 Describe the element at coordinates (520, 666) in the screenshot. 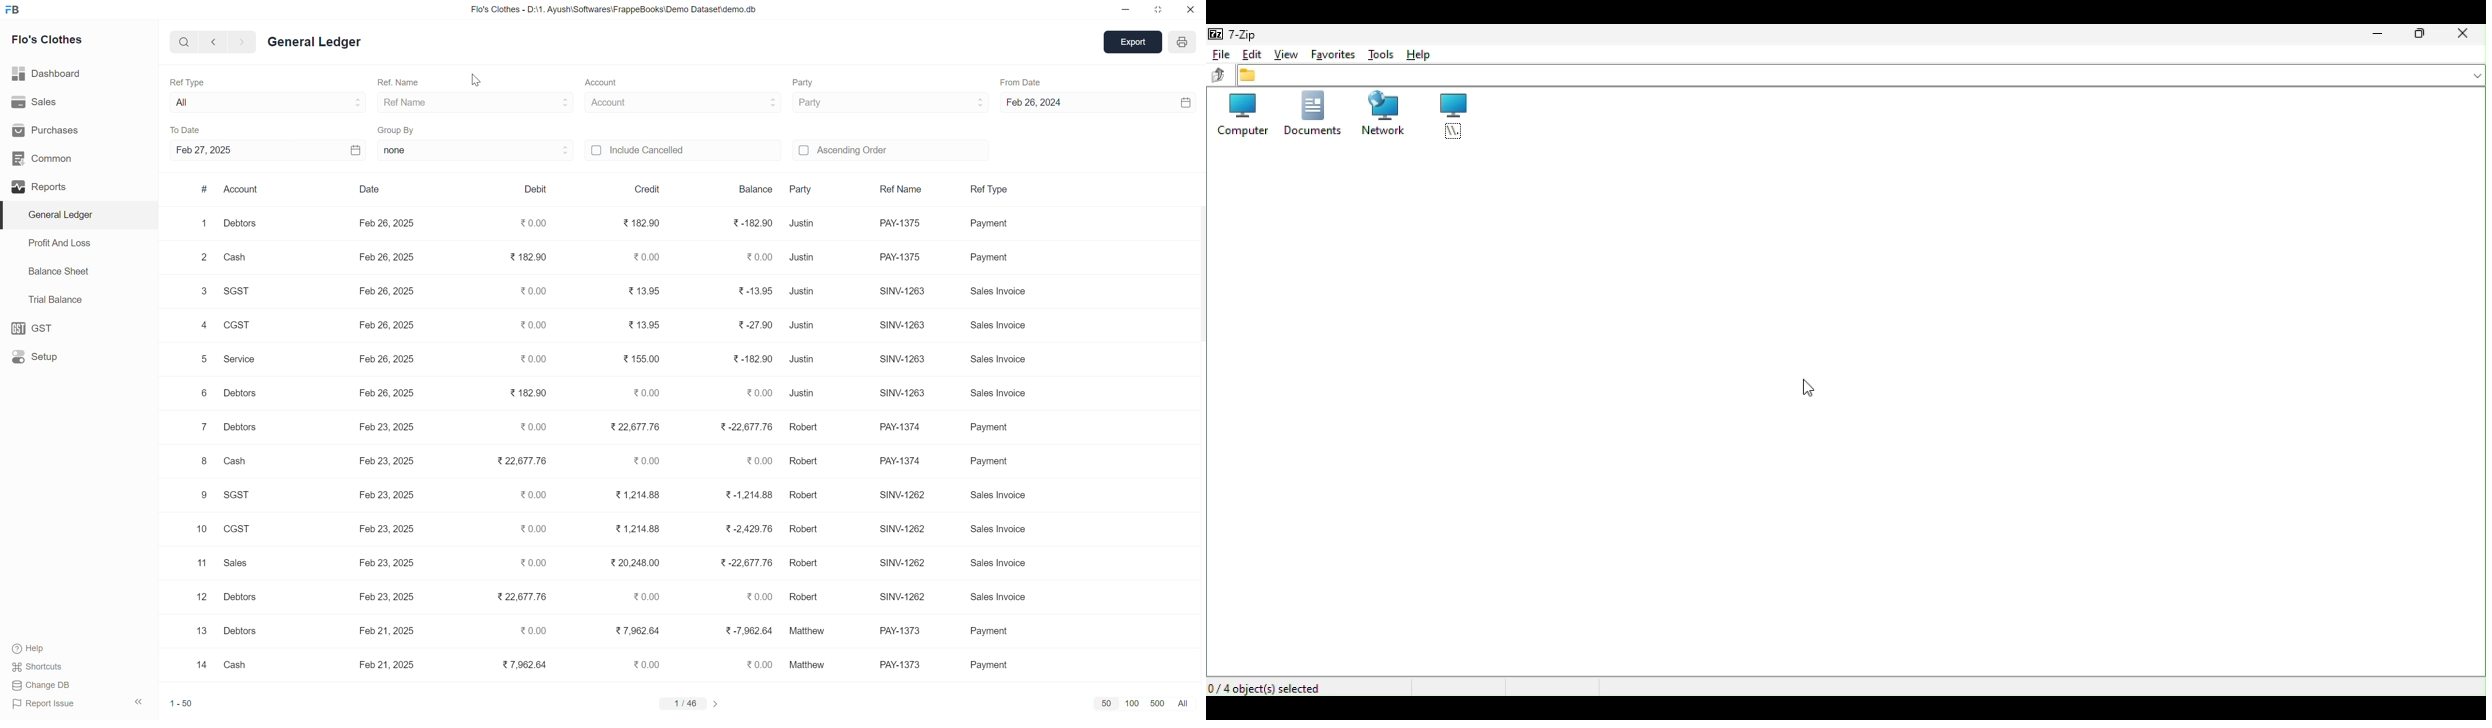

I see `7,962.64` at that location.